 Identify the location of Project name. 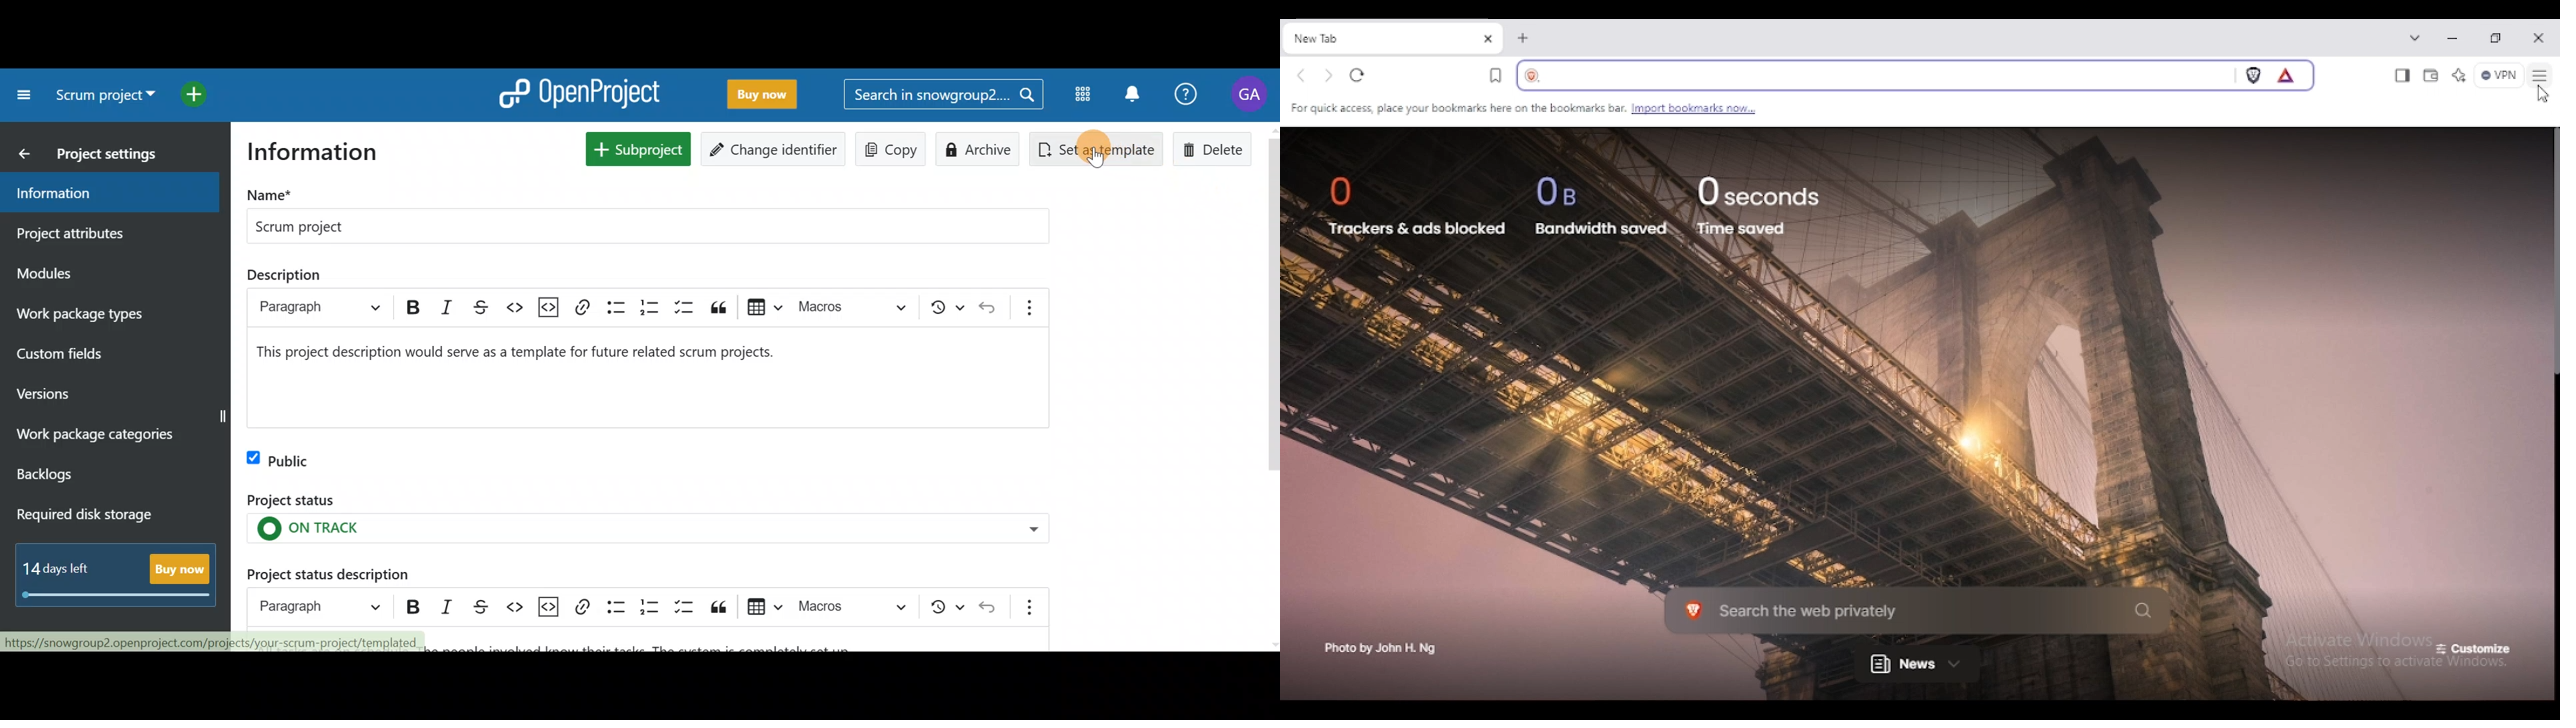
(644, 215).